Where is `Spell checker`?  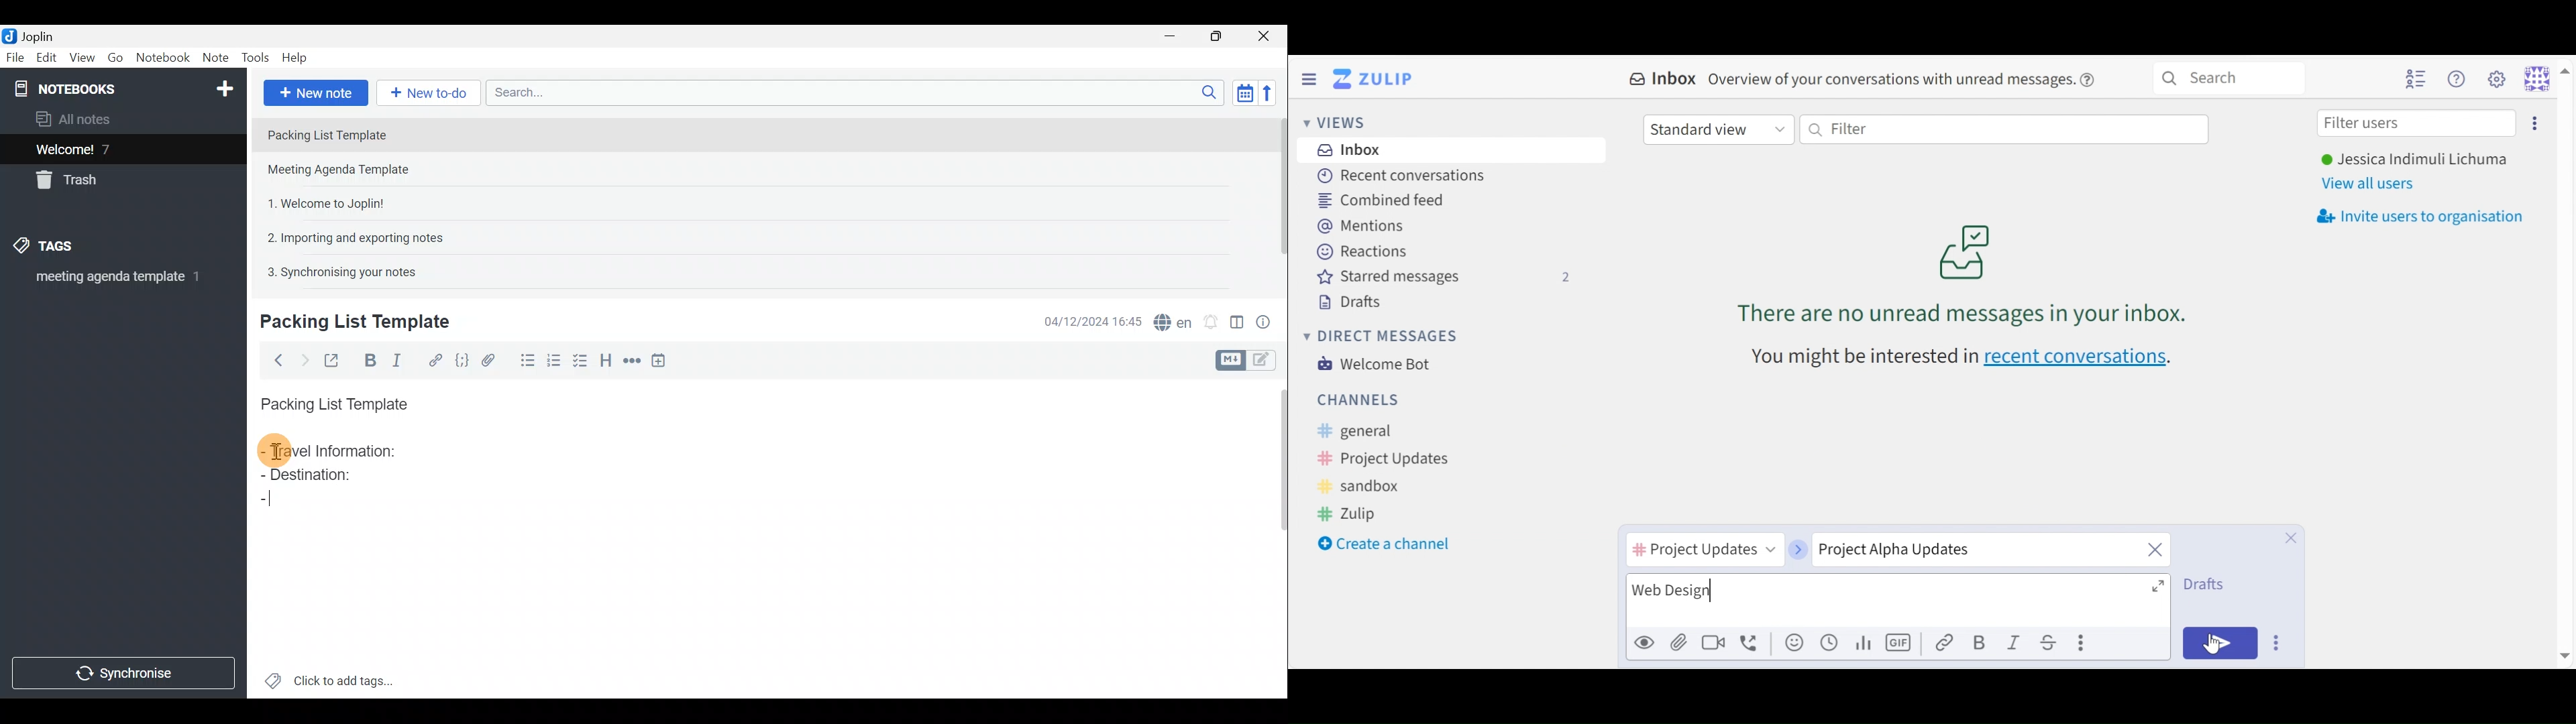
Spell checker is located at coordinates (1169, 320).